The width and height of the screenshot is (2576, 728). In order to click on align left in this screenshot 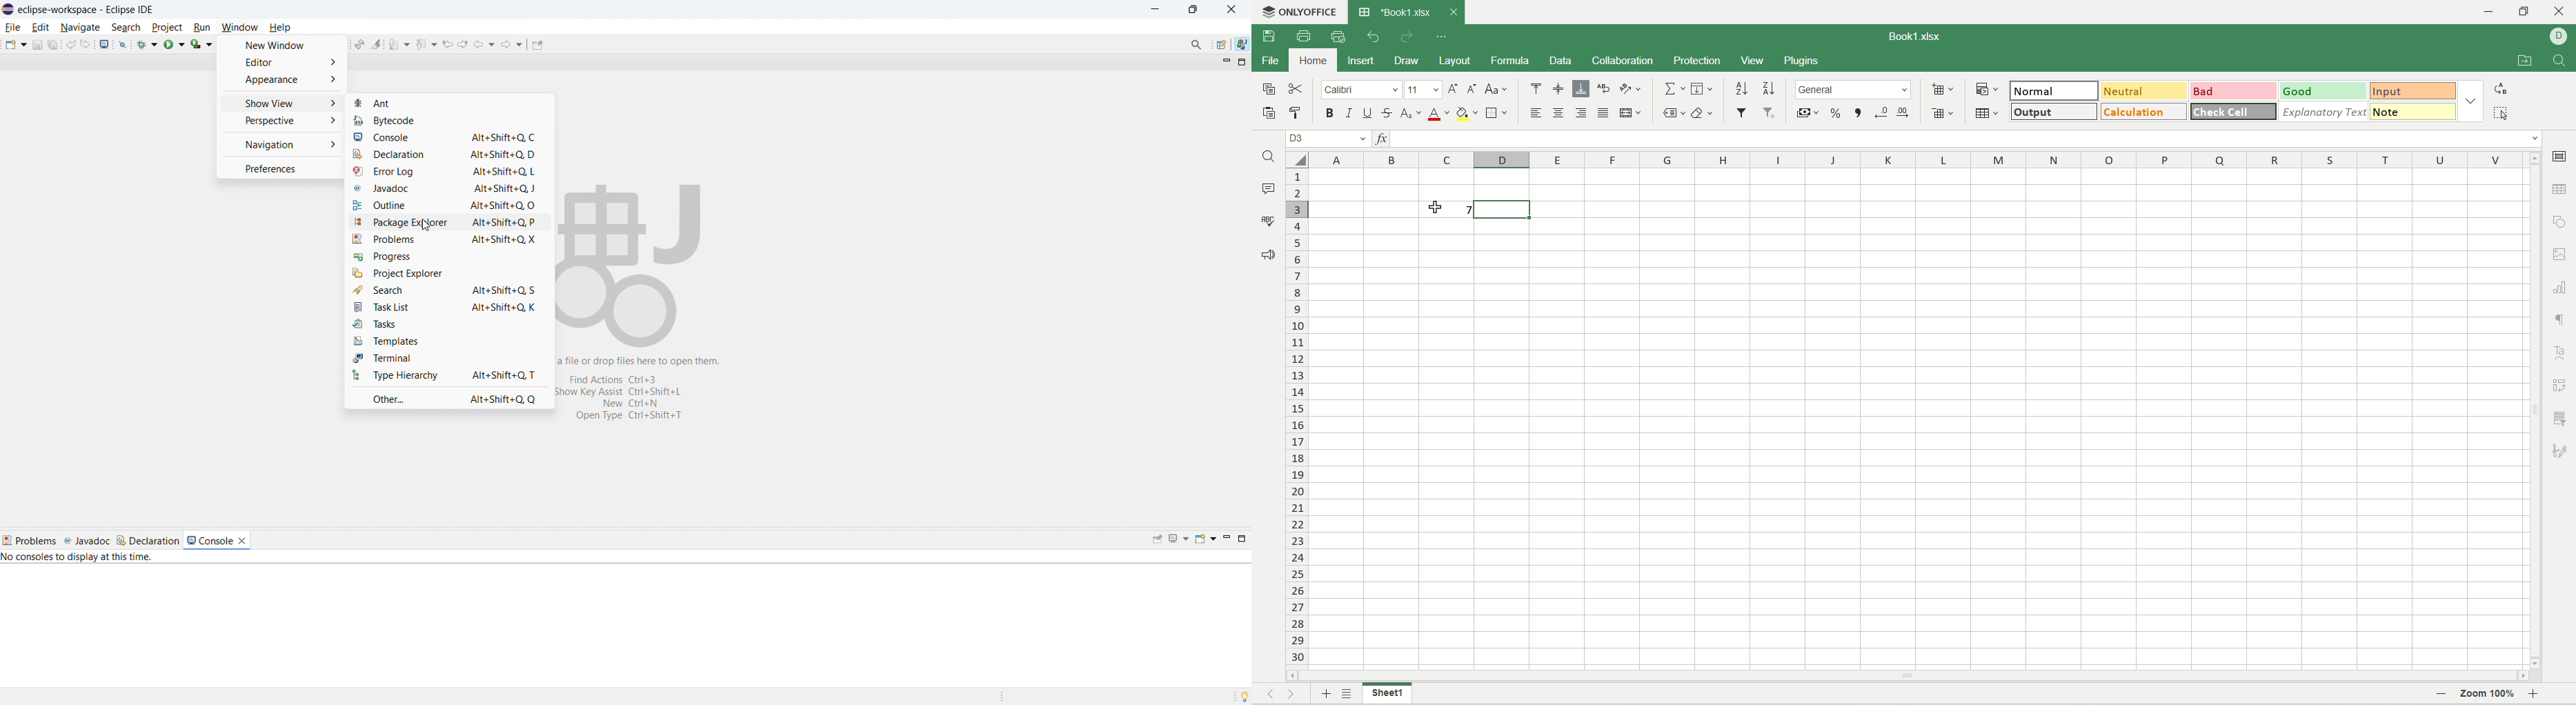, I will do `click(1536, 112)`.